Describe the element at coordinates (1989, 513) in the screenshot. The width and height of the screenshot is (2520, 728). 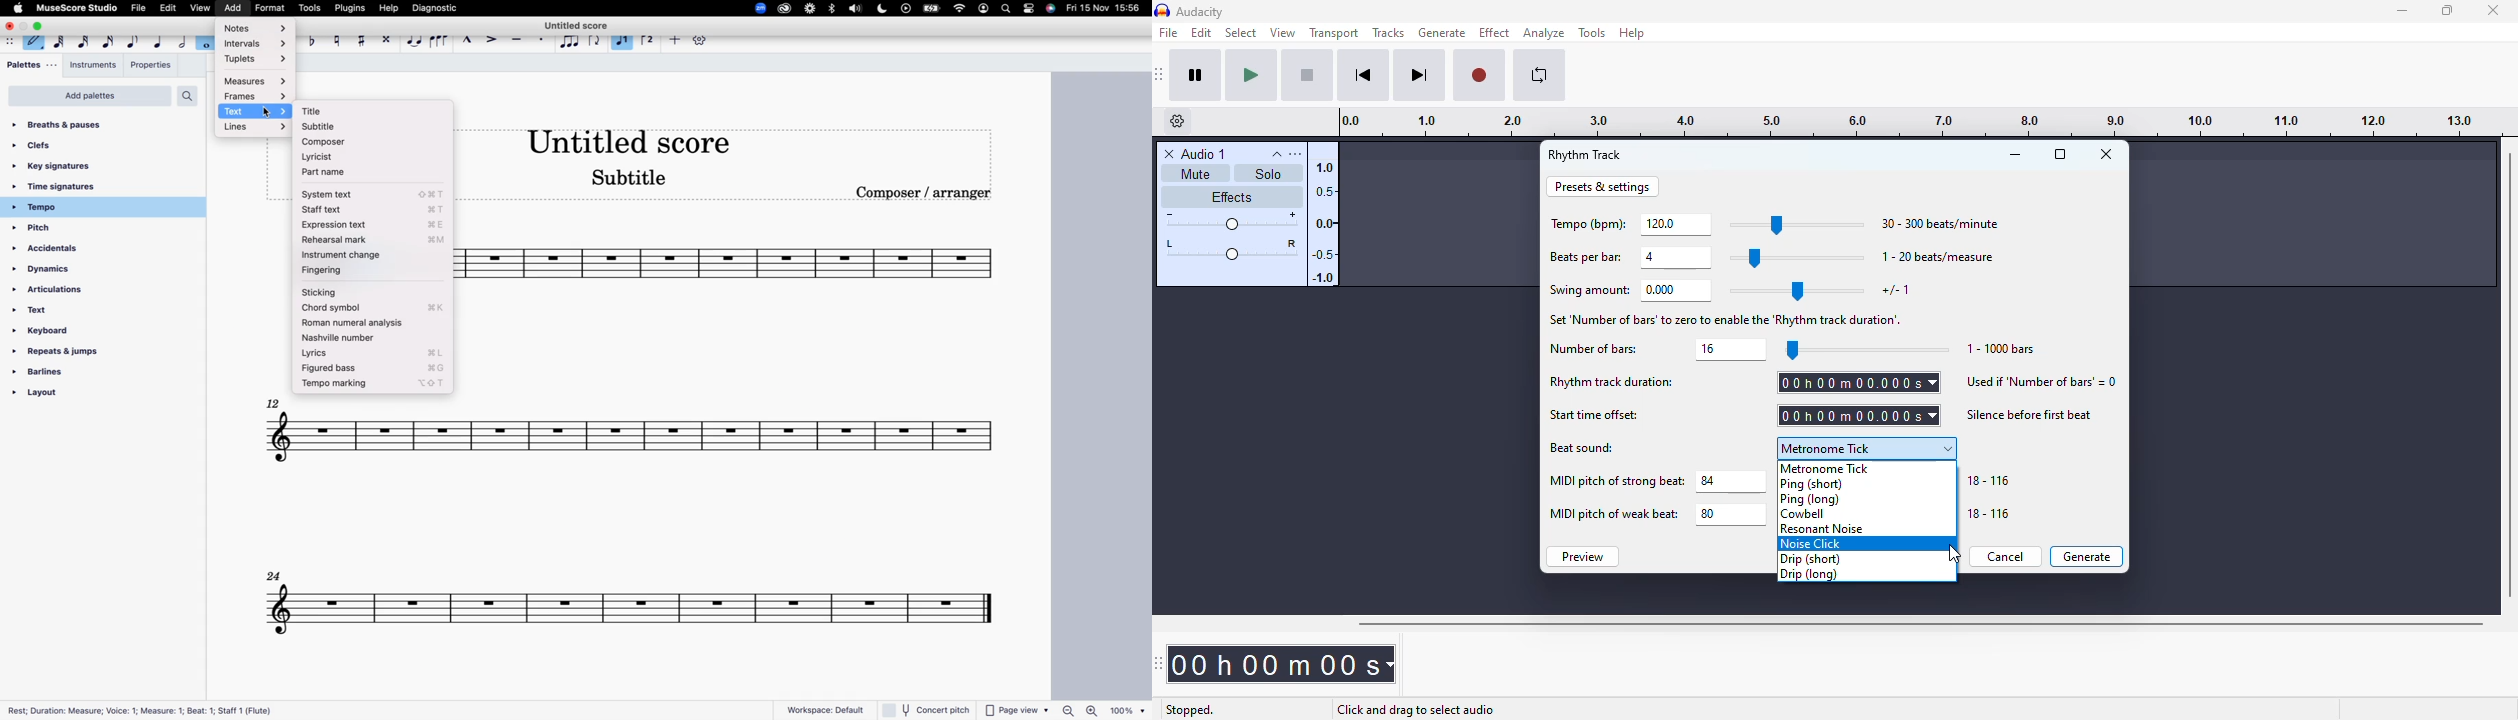
I see `18-116` at that location.